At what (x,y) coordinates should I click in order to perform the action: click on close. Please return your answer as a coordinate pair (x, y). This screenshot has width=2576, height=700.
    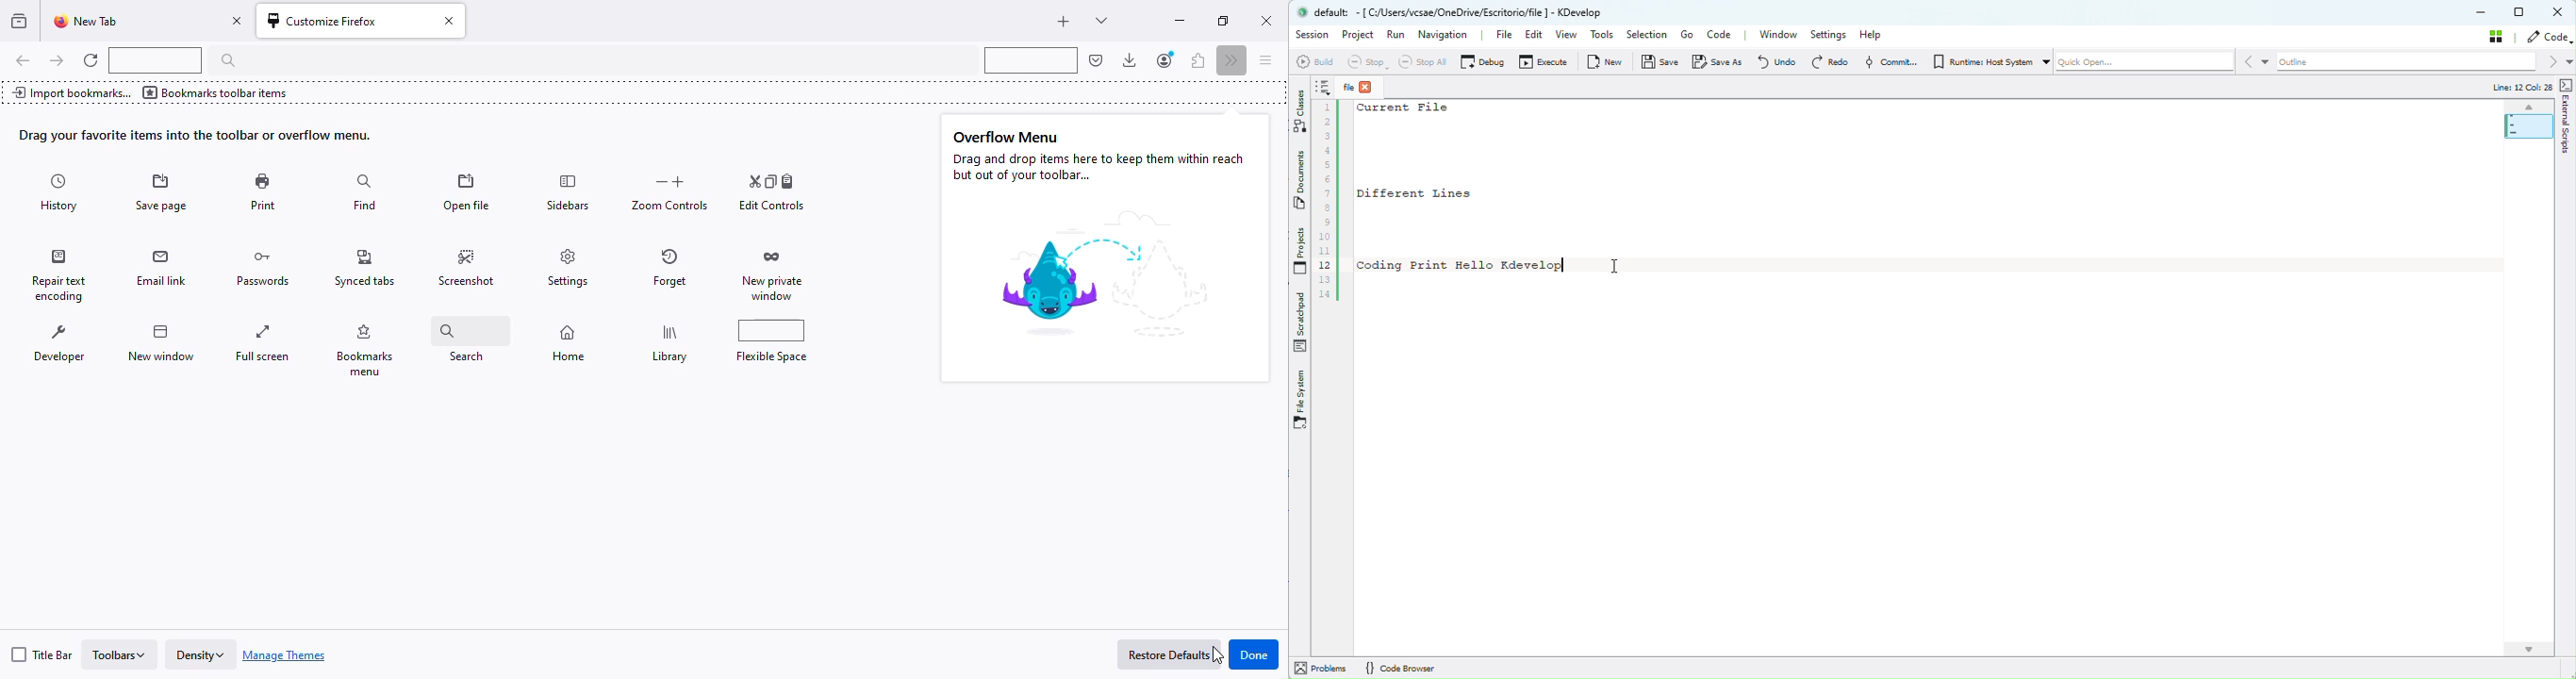
    Looking at the image, I should click on (1267, 21).